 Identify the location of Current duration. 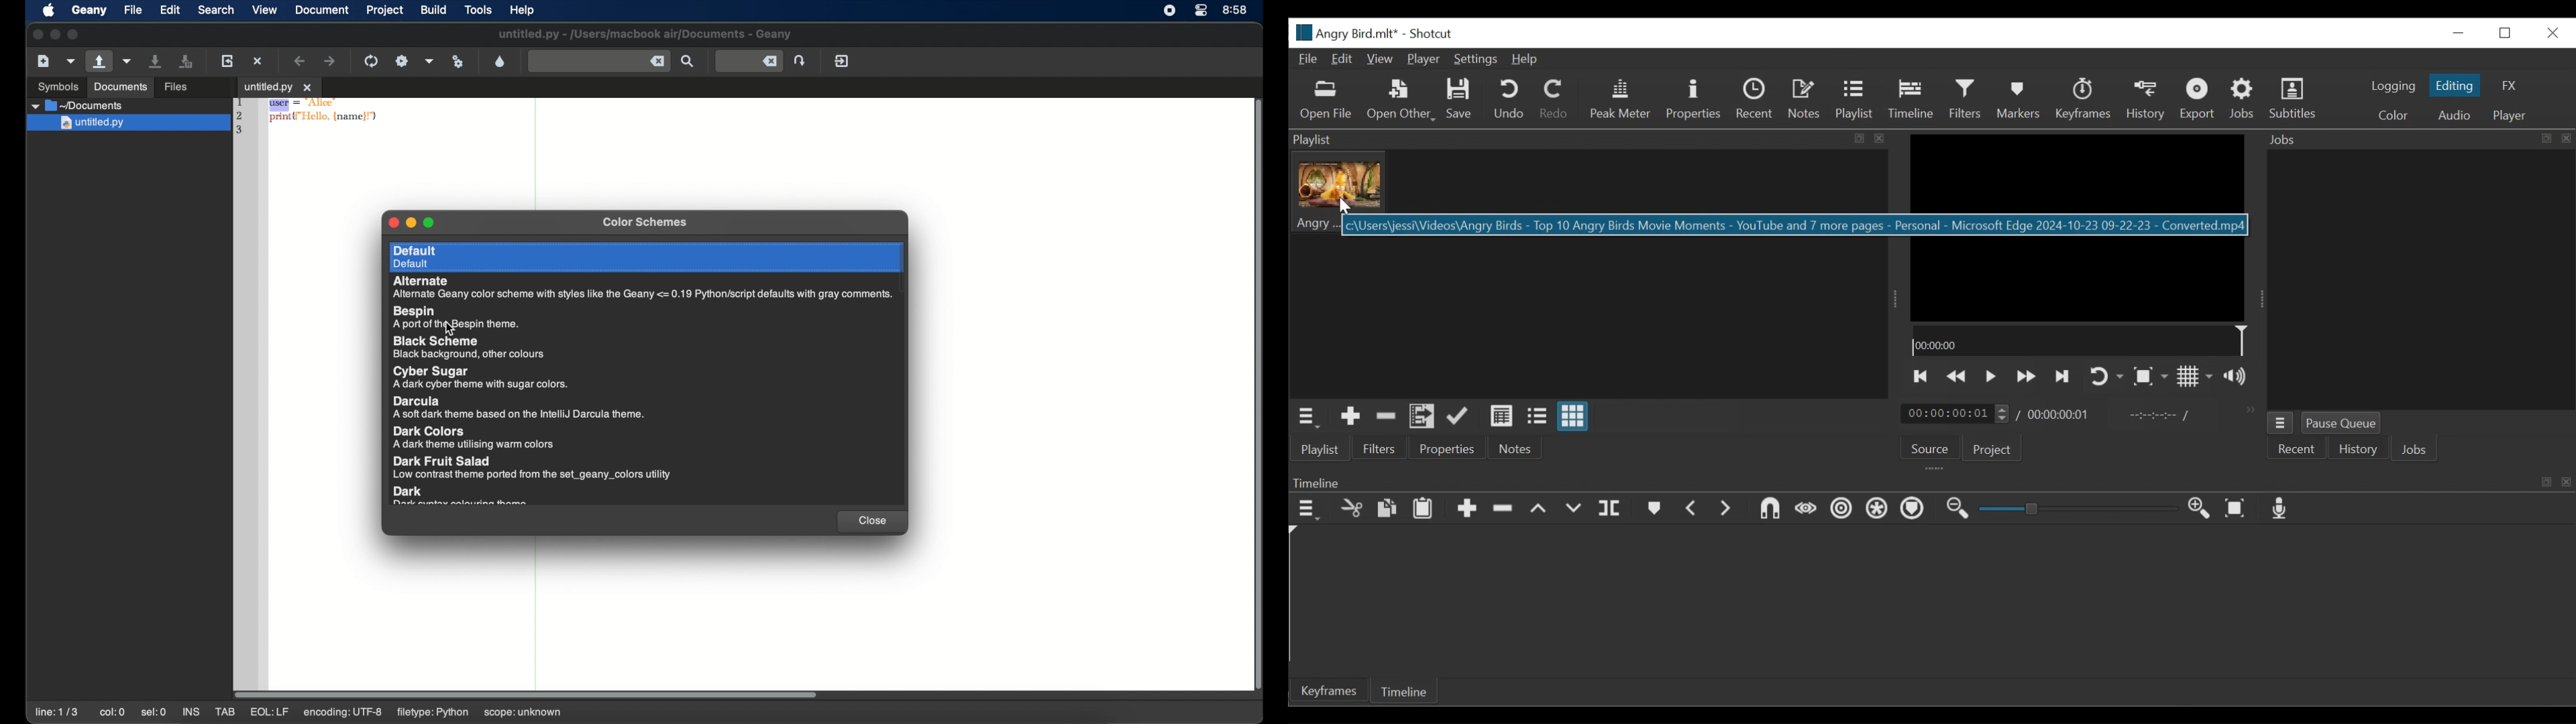
(1955, 414).